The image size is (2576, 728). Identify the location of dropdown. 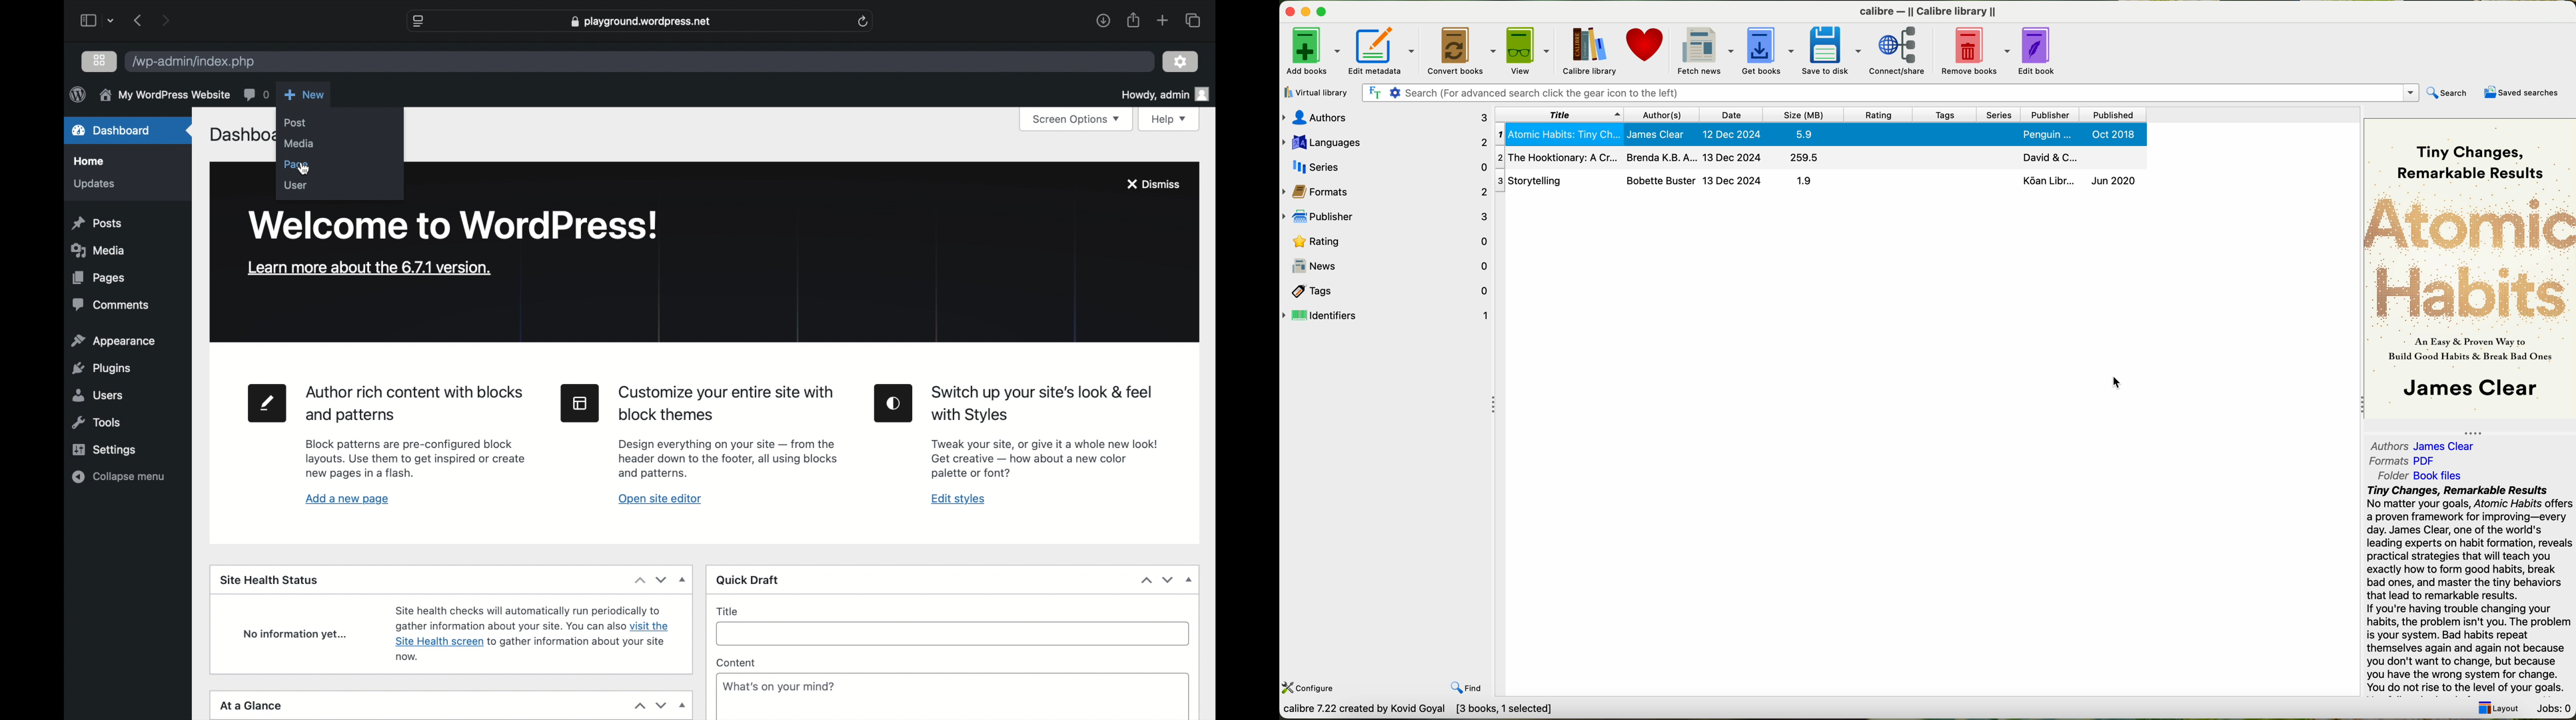
(111, 21).